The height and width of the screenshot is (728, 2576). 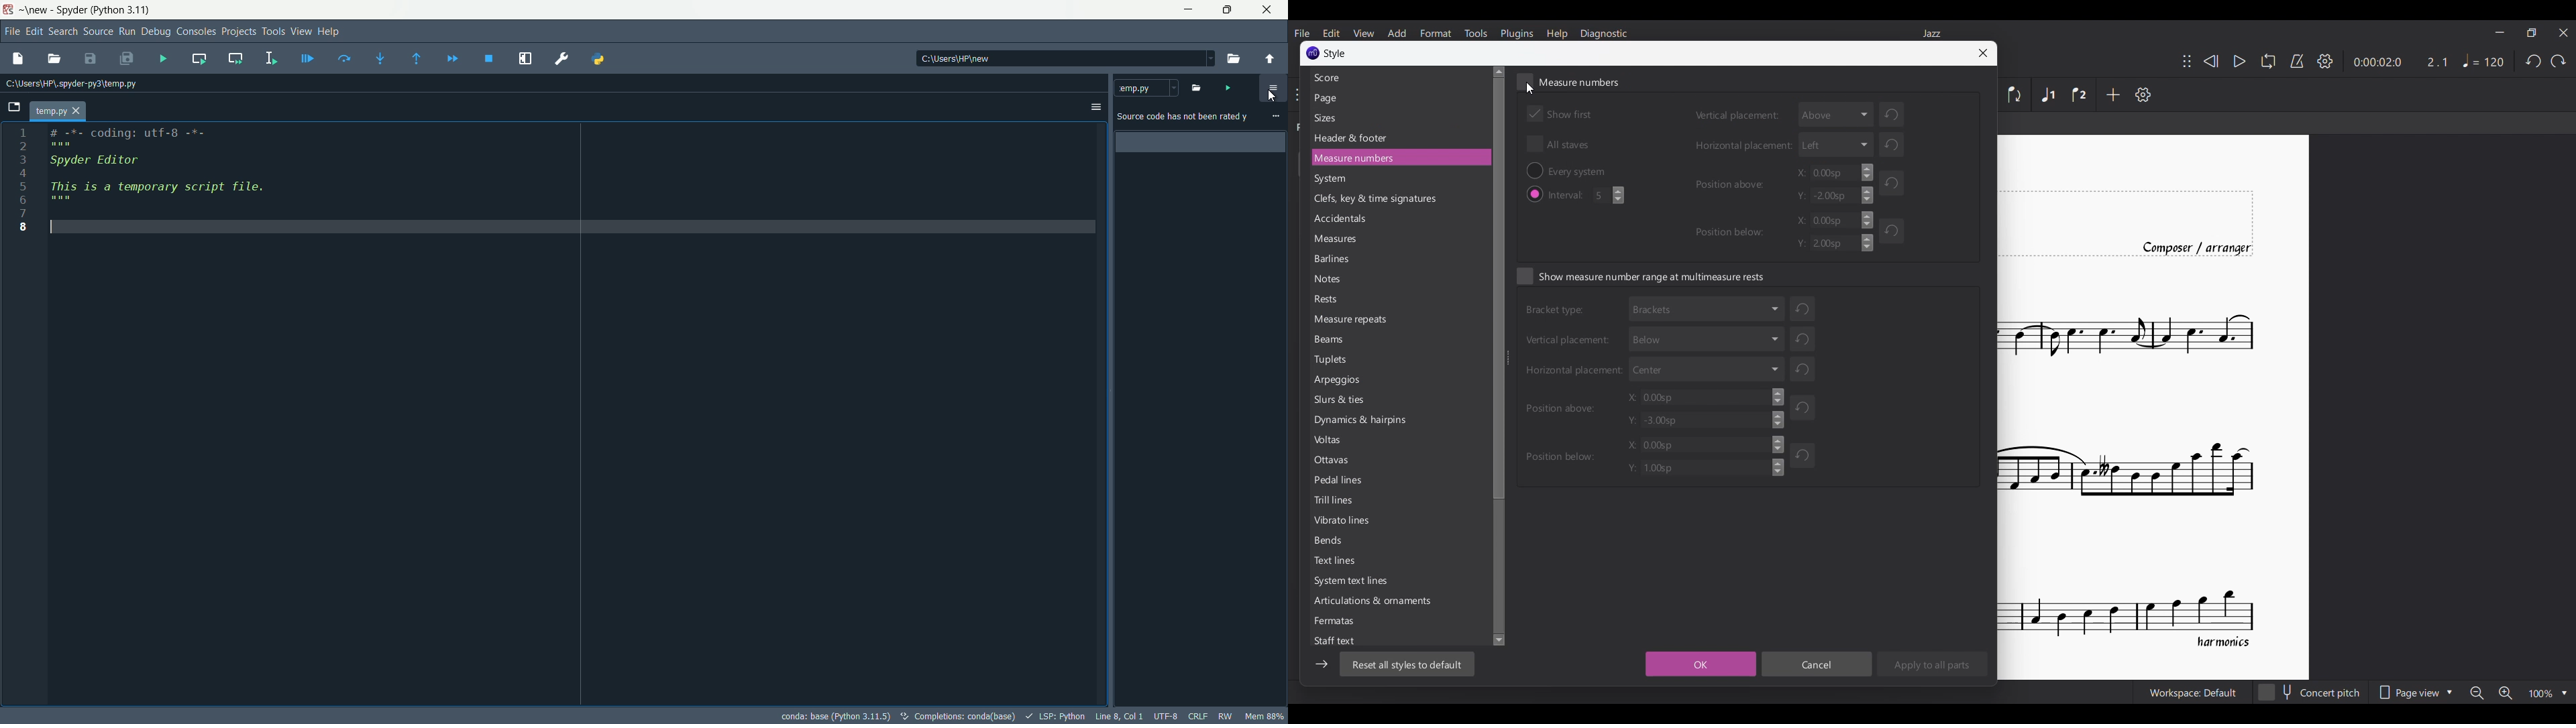 What do you see at coordinates (1570, 195) in the screenshot?
I see `Indicates setting for each` at bounding box center [1570, 195].